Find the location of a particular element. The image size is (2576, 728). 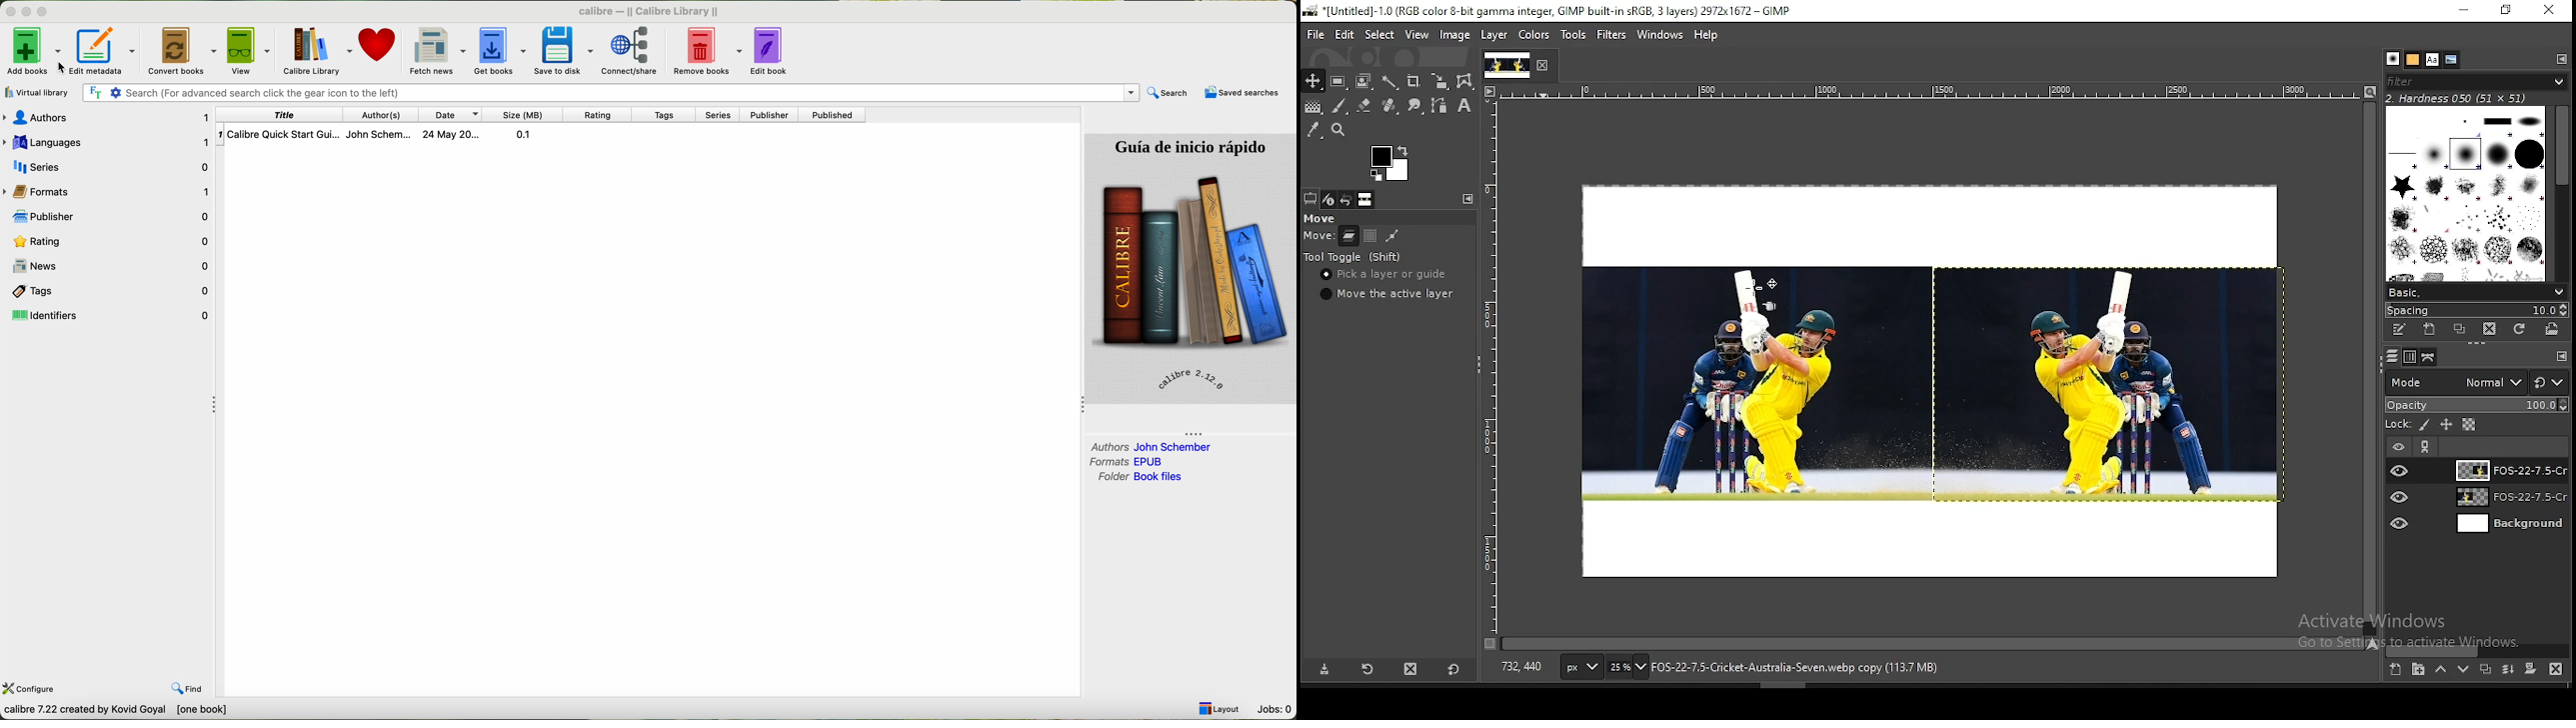

title is located at coordinates (278, 114).